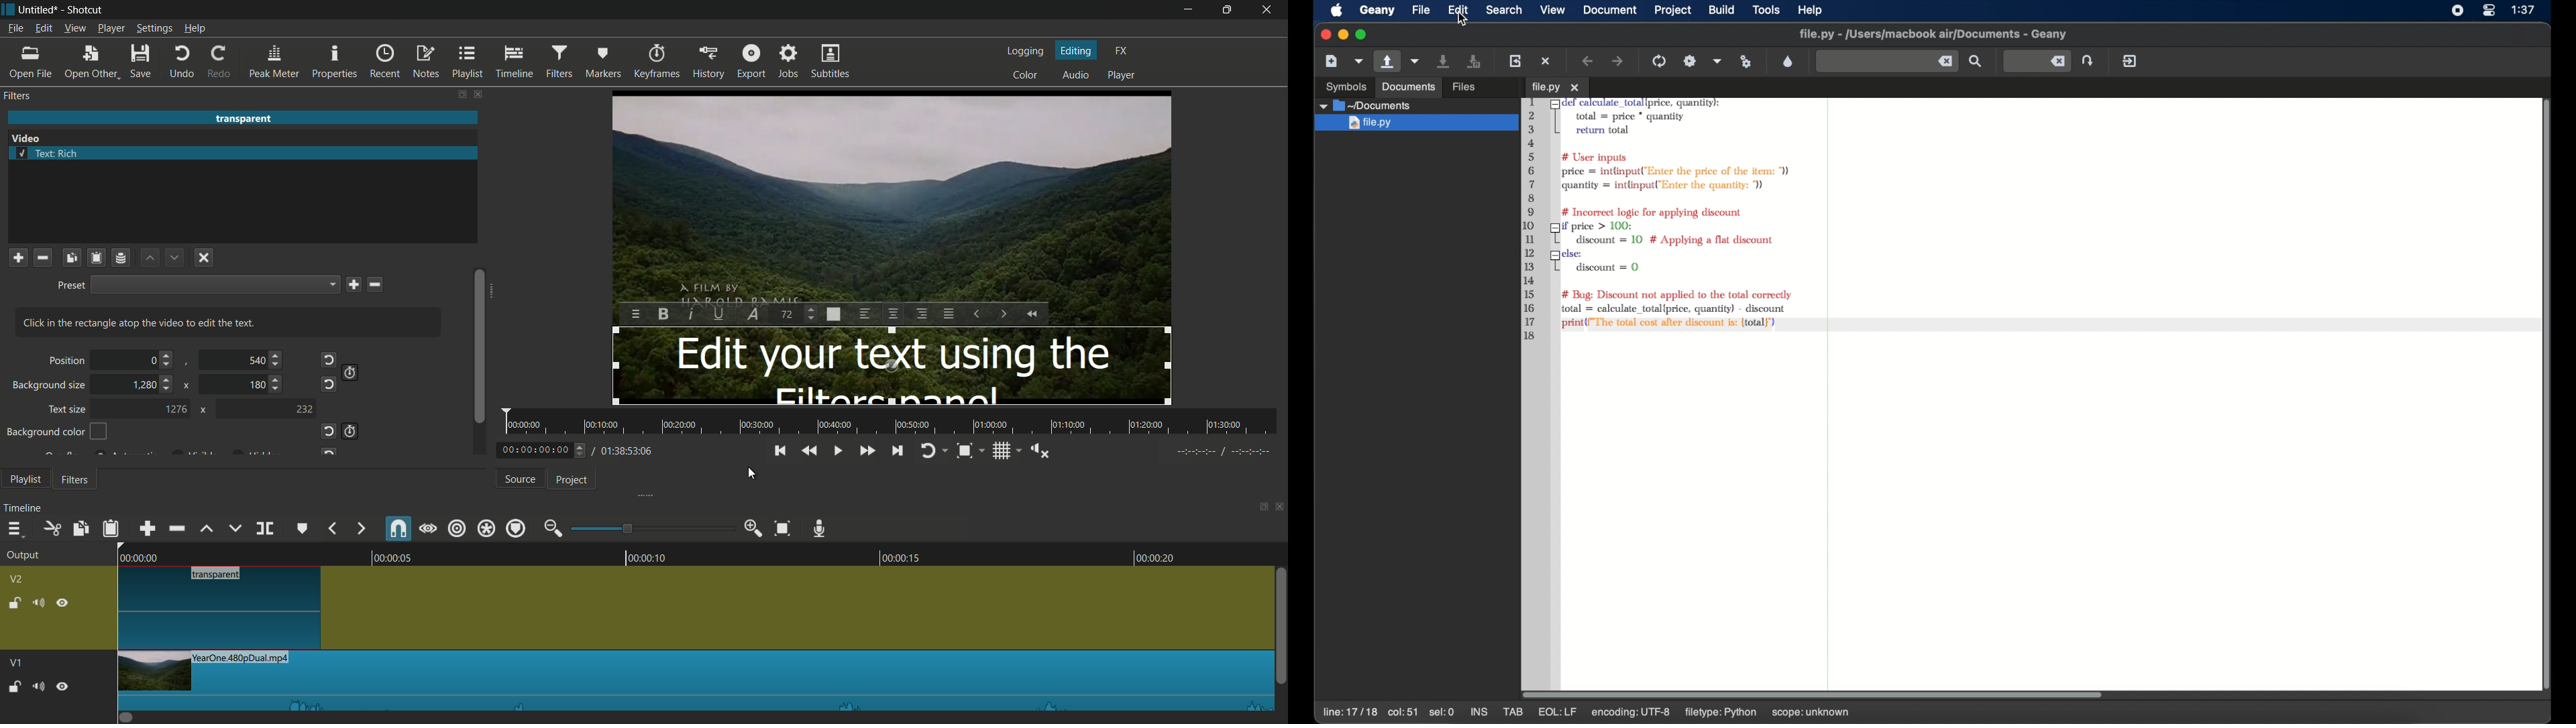 This screenshot has width=2576, height=728. What do you see at coordinates (573, 480) in the screenshot?
I see `Project` at bounding box center [573, 480].